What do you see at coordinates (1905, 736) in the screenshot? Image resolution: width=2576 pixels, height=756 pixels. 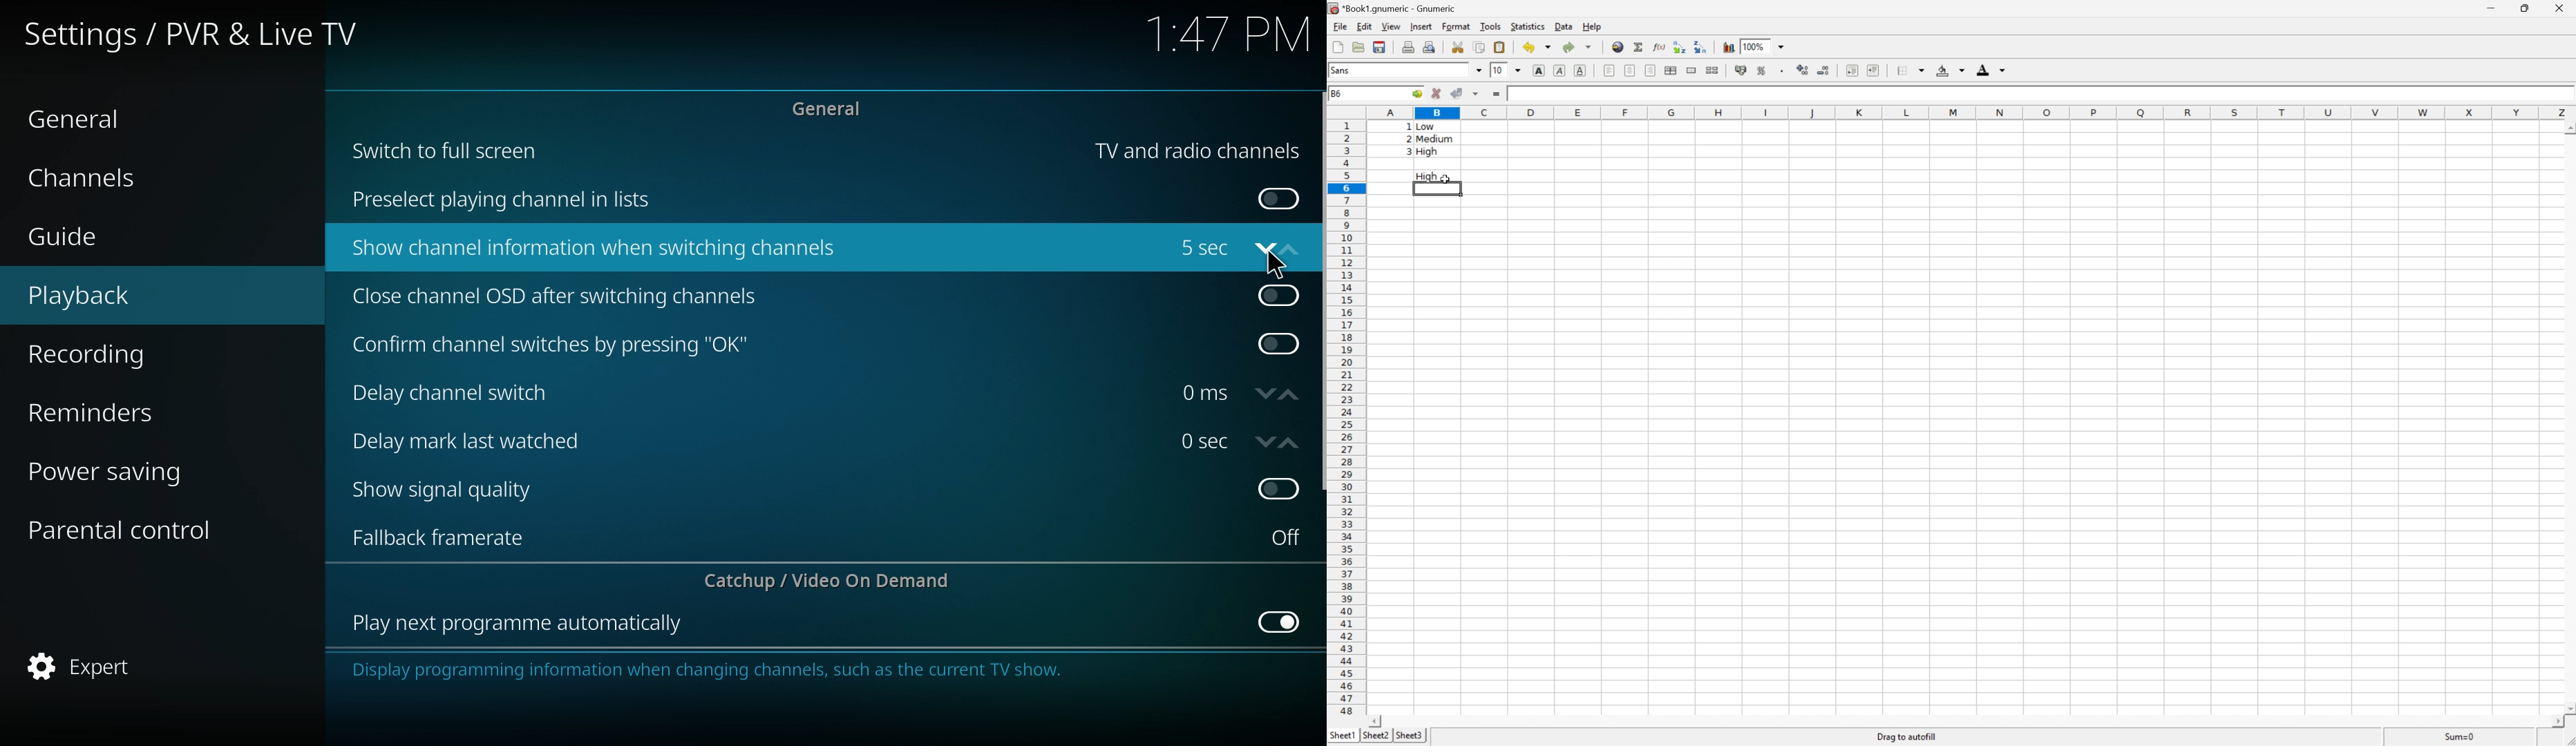 I see `Drag To autofill` at bounding box center [1905, 736].